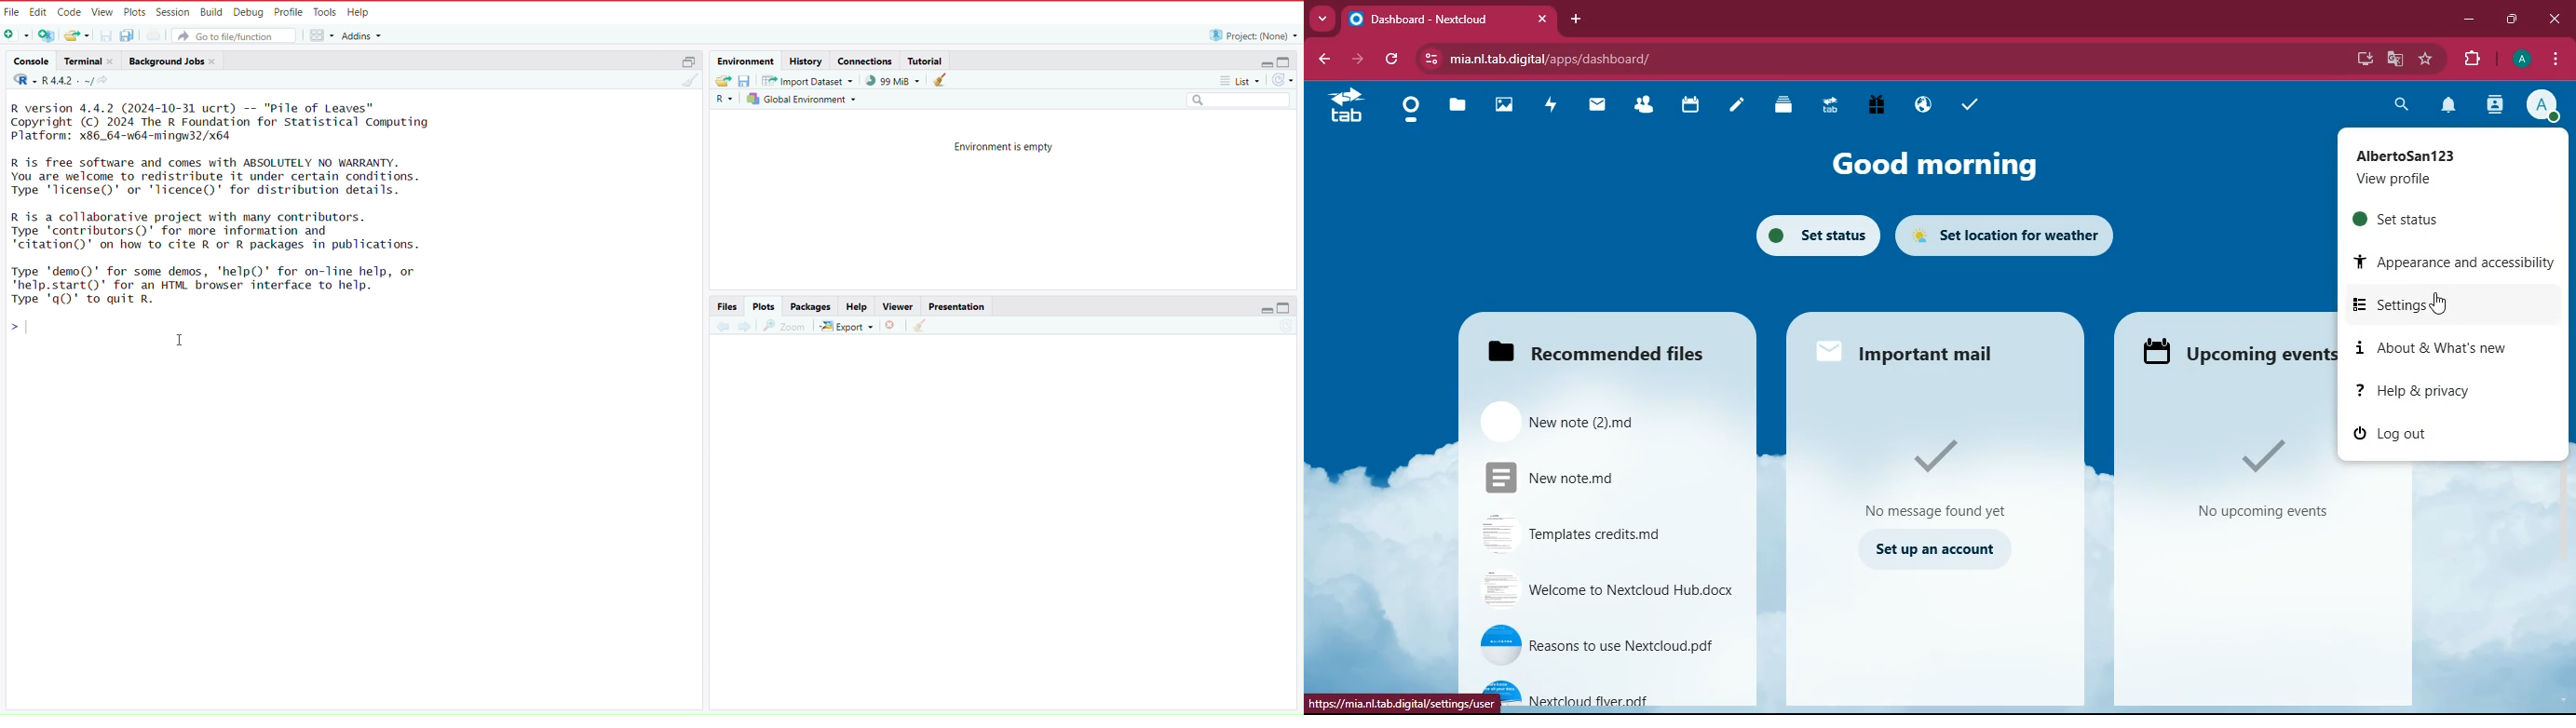 The image size is (2576, 728). Describe the element at coordinates (2450, 391) in the screenshot. I see `help & privacy` at that location.